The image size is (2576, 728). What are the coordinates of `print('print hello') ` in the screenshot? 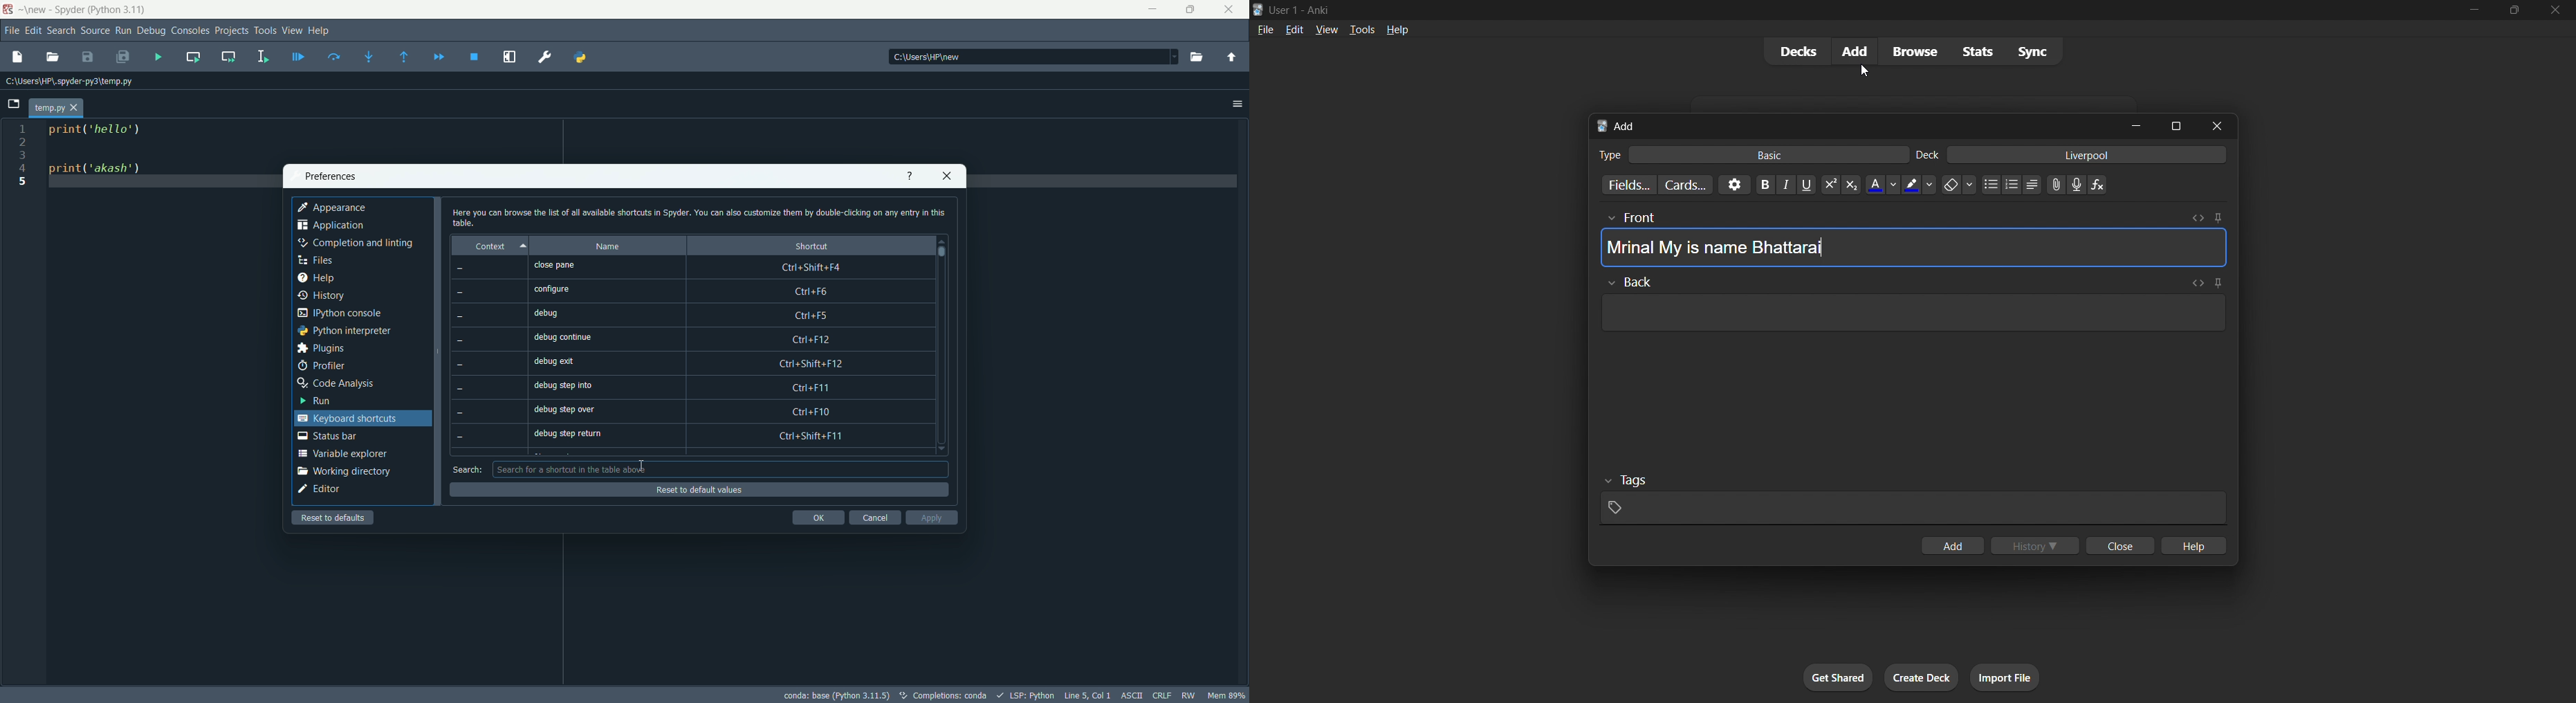 It's located at (103, 136).